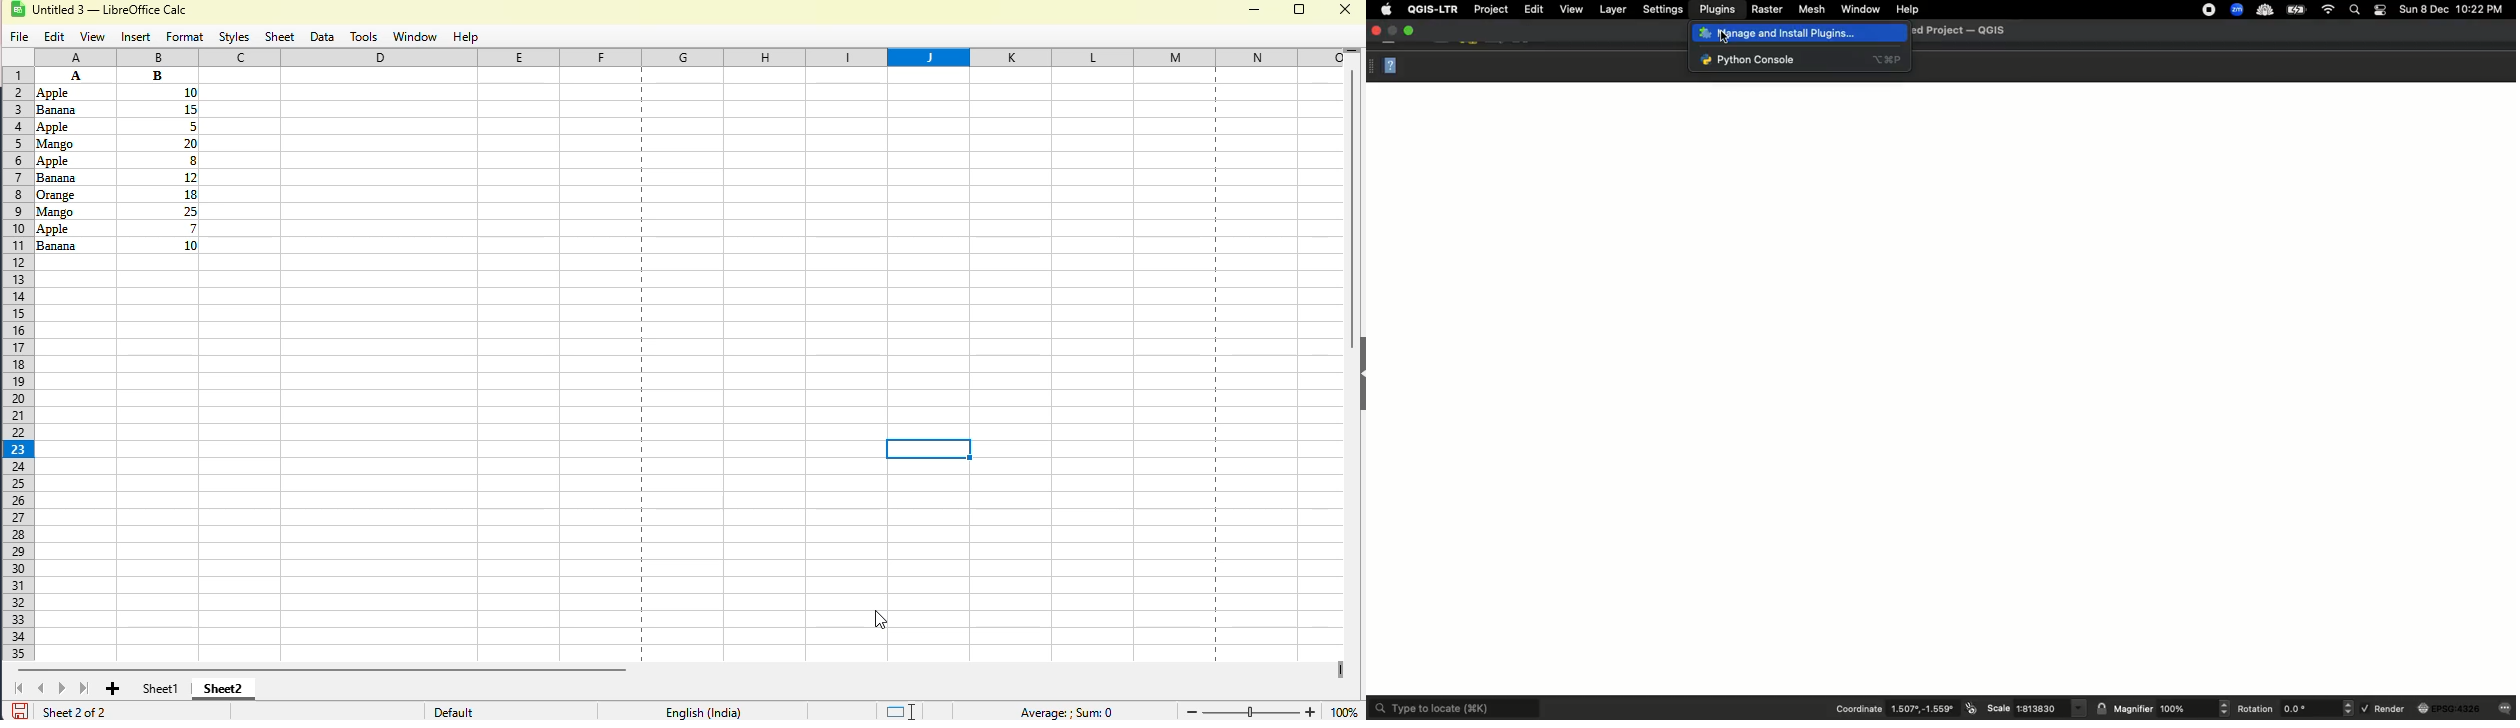 This screenshot has height=728, width=2520. Describe the element at coordinates (74, 194) in the screenshot. I see `` at that location.